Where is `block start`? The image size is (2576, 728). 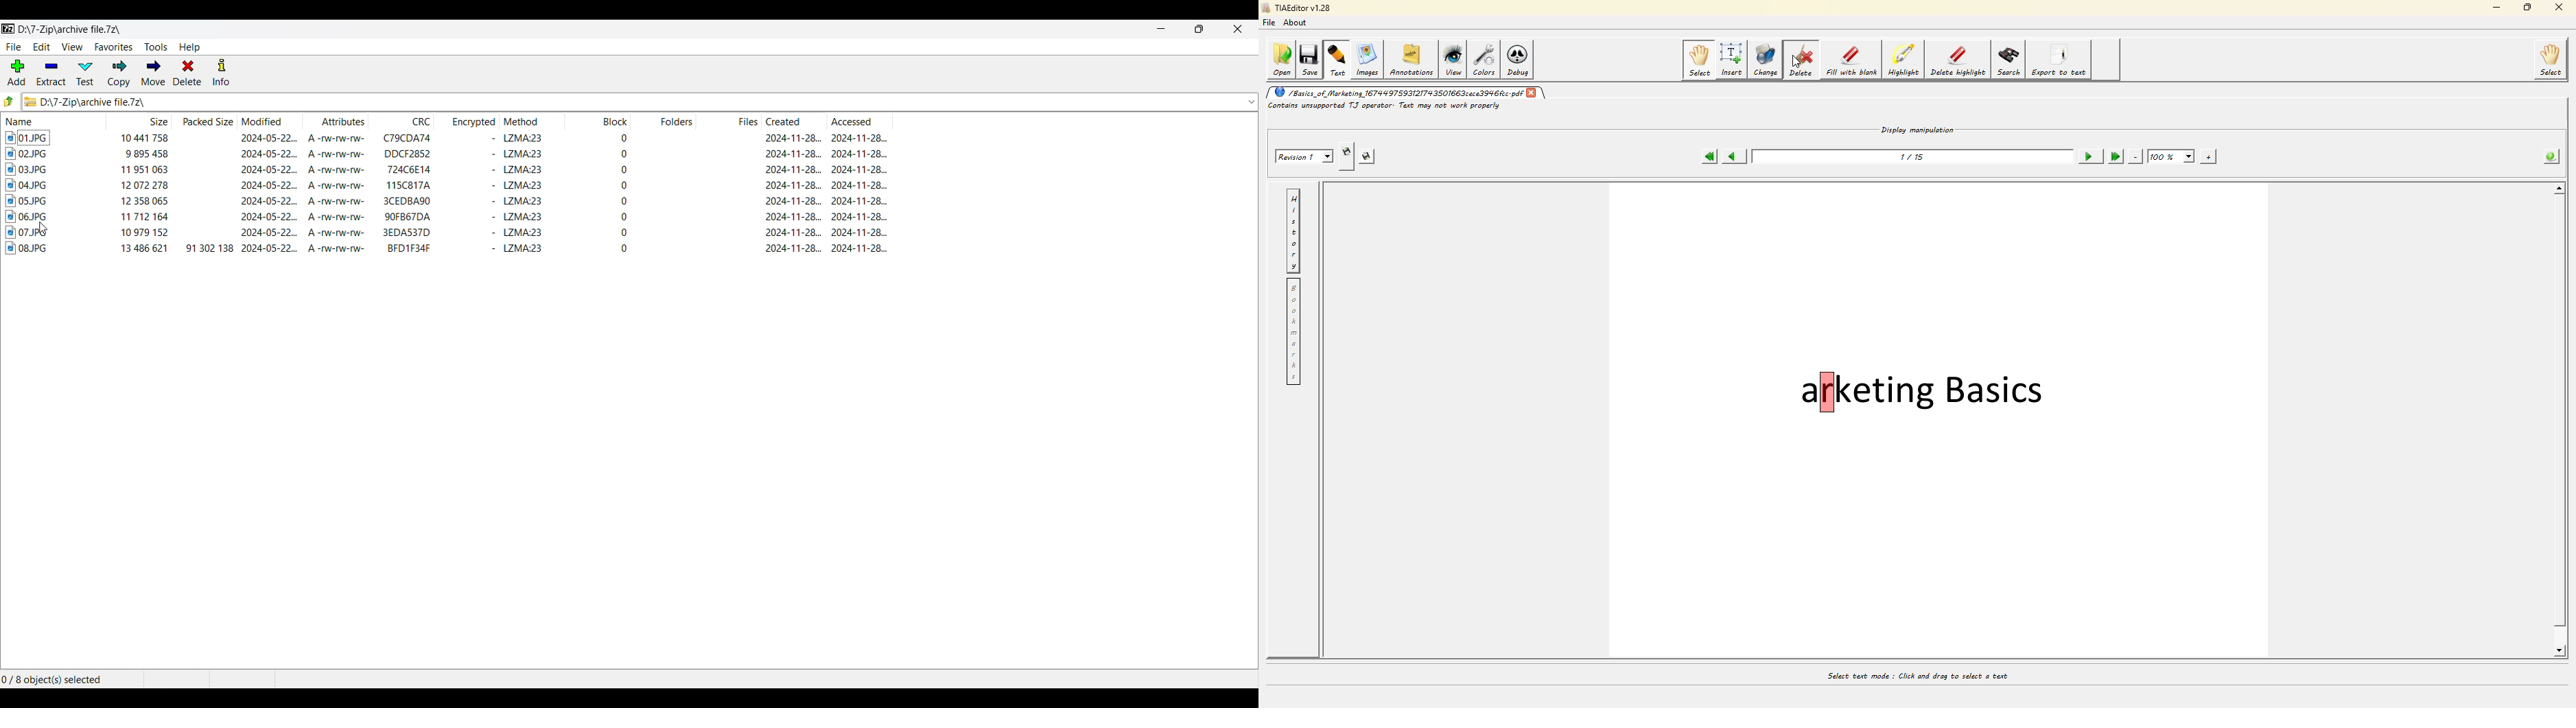
block start is located at coordinates (620, 185).